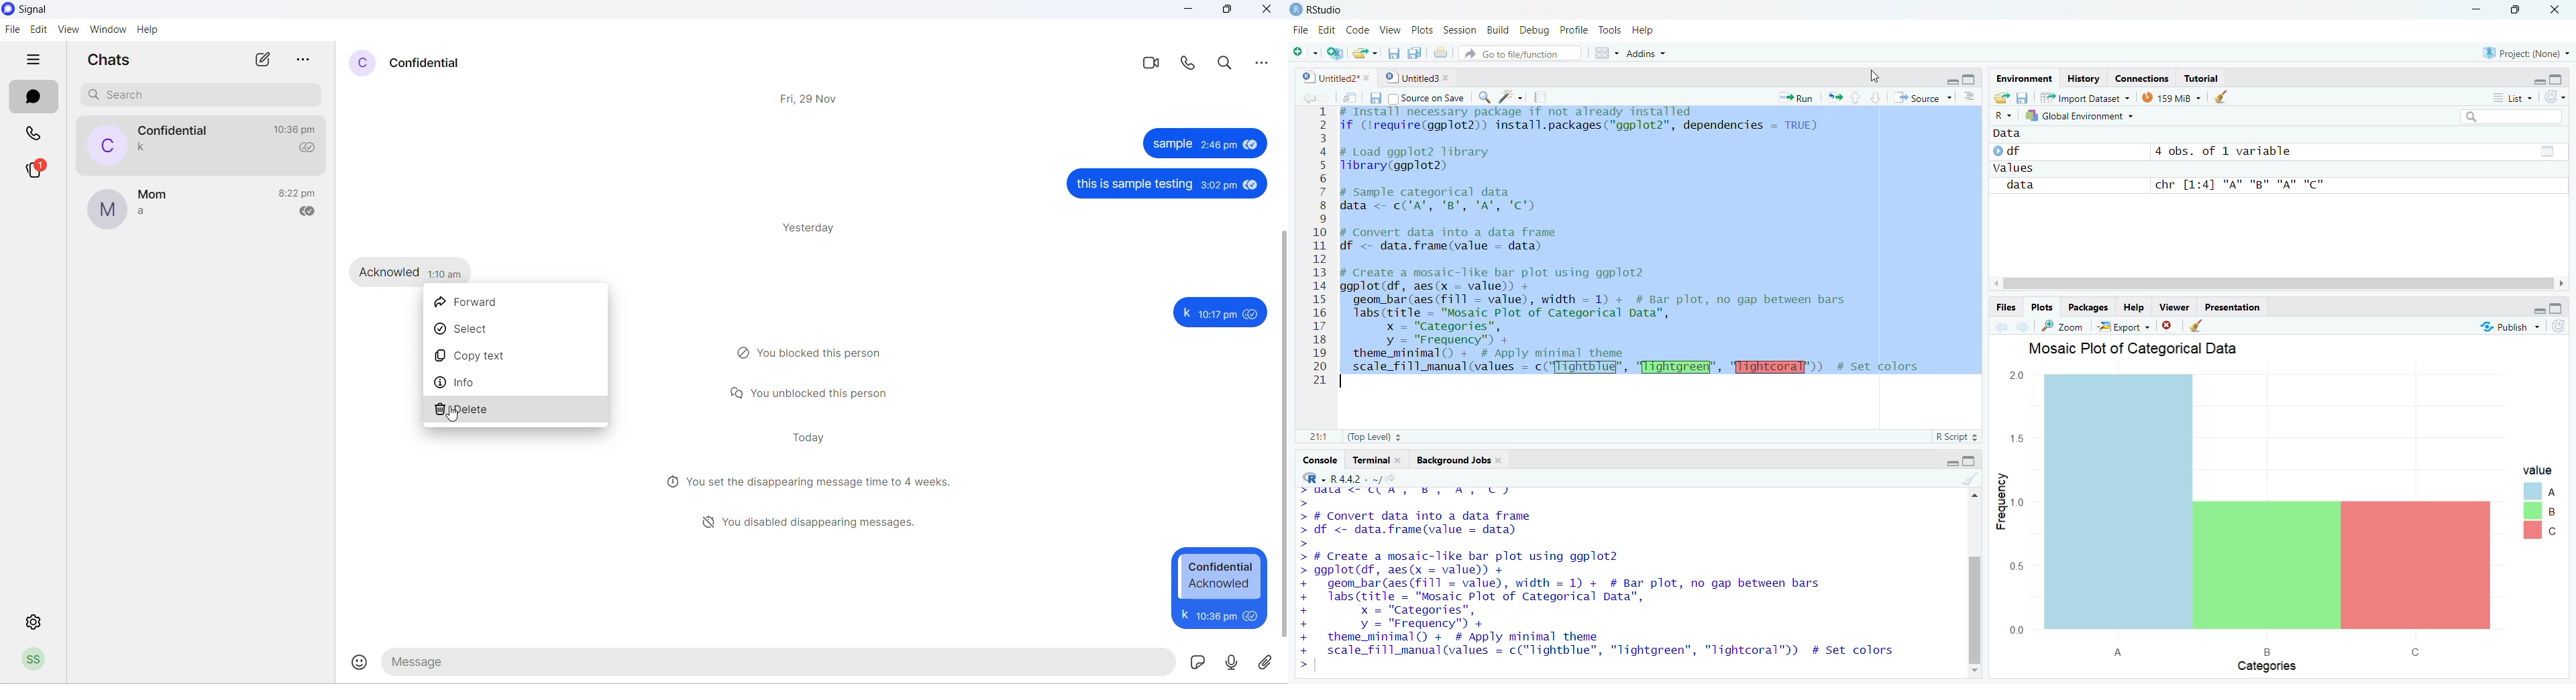  Describe the element at coordinates (1606, 611) in the screenshot. I see `> # Create a mosaic-like bar plot using ggplot2

> ggplot(df, aes(x = value)) +

+ geom_bar(aes(fi1l = value), width = 1) + # Bar plot, no gap between bars

+ labs(title = "Mosaic Plot of Categorical Data",

+ x = "Categories",

+ y = "Frequency") +

+ theme_minimal() + # Apply minimal theme

+ scale_fill_manual(values = c("lightblue", "Tightgreen", "lightcoral™)) # Set colors
>|` at that location.